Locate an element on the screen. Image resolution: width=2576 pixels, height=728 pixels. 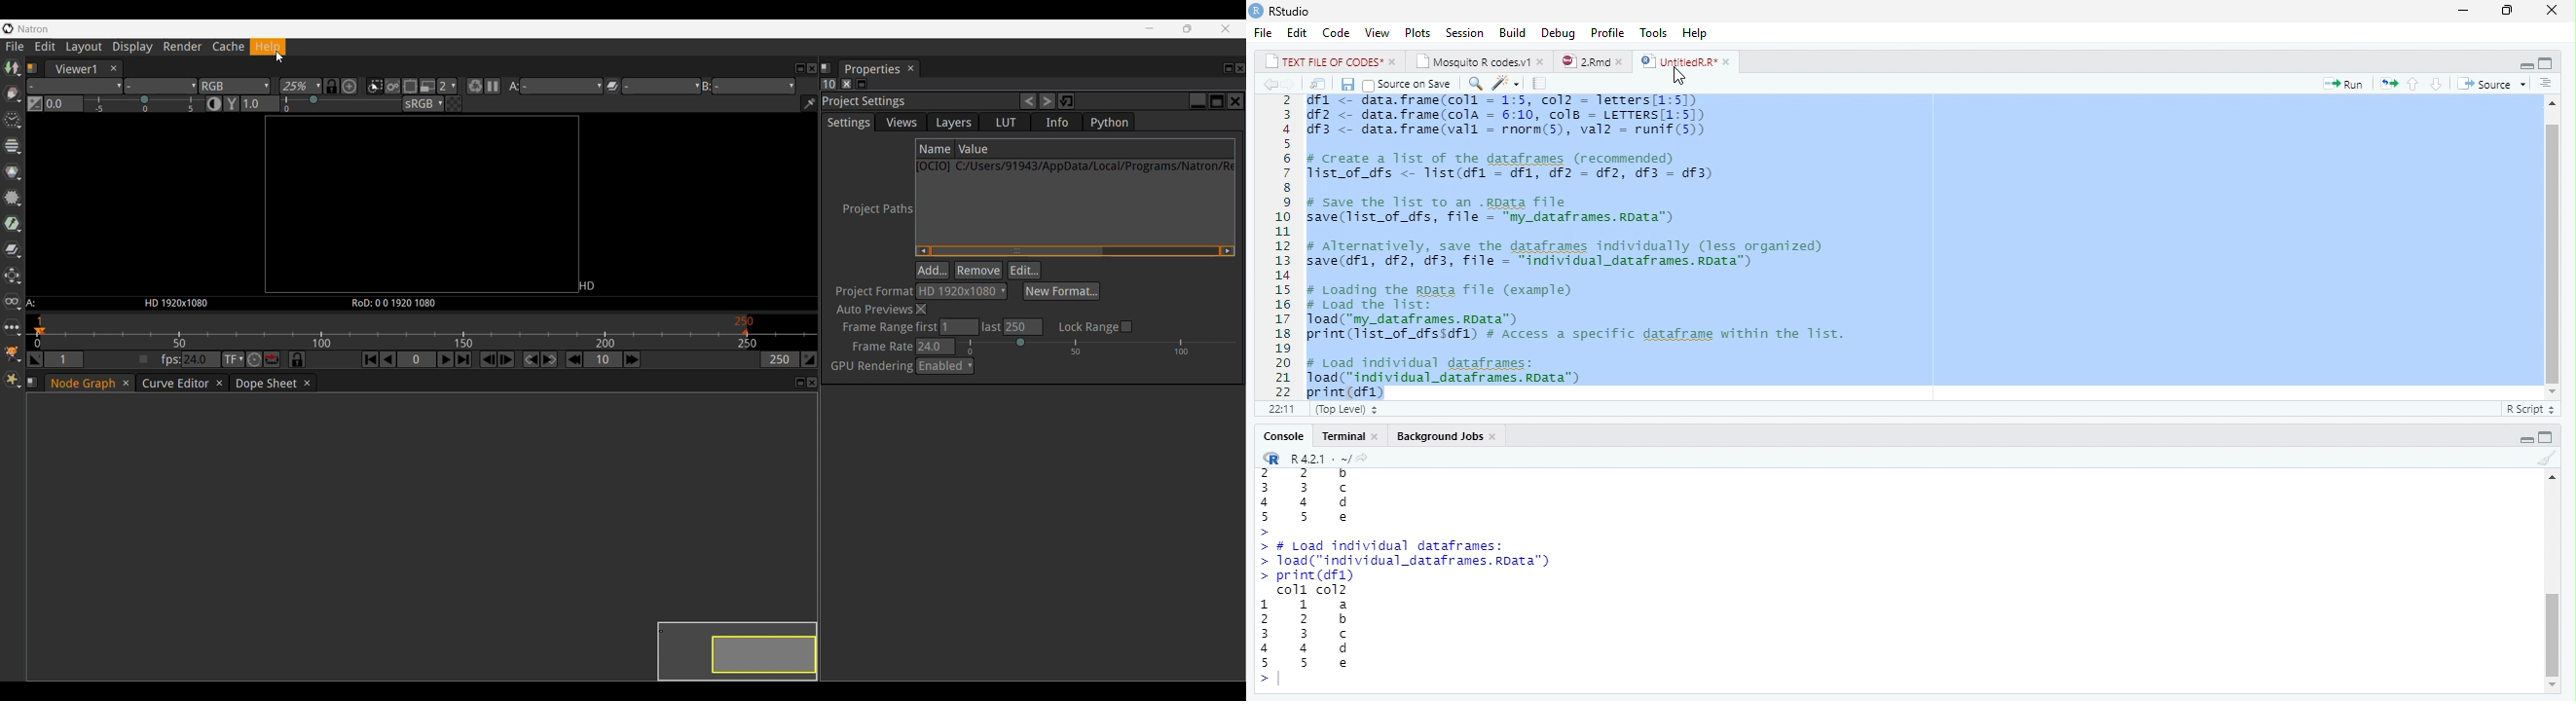
Close is located at coordinates (2552, 11).